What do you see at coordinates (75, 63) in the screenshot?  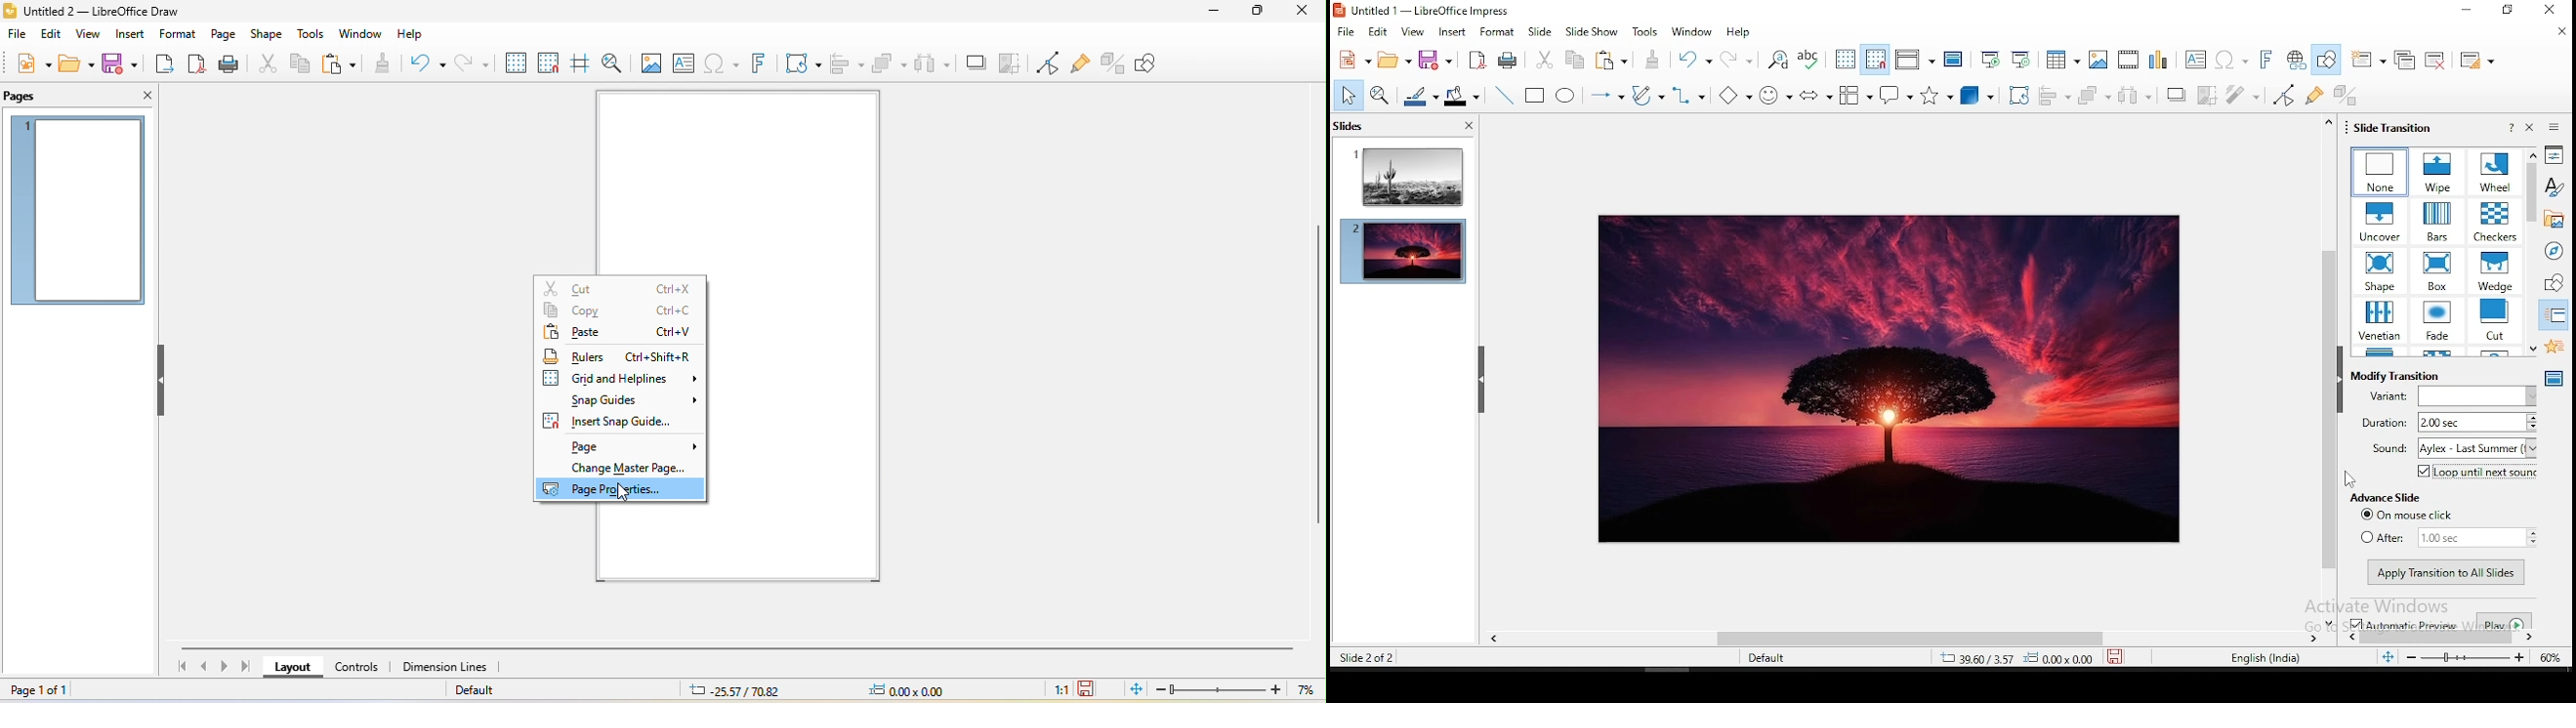 I see `open` at bounding box center [75, 63].